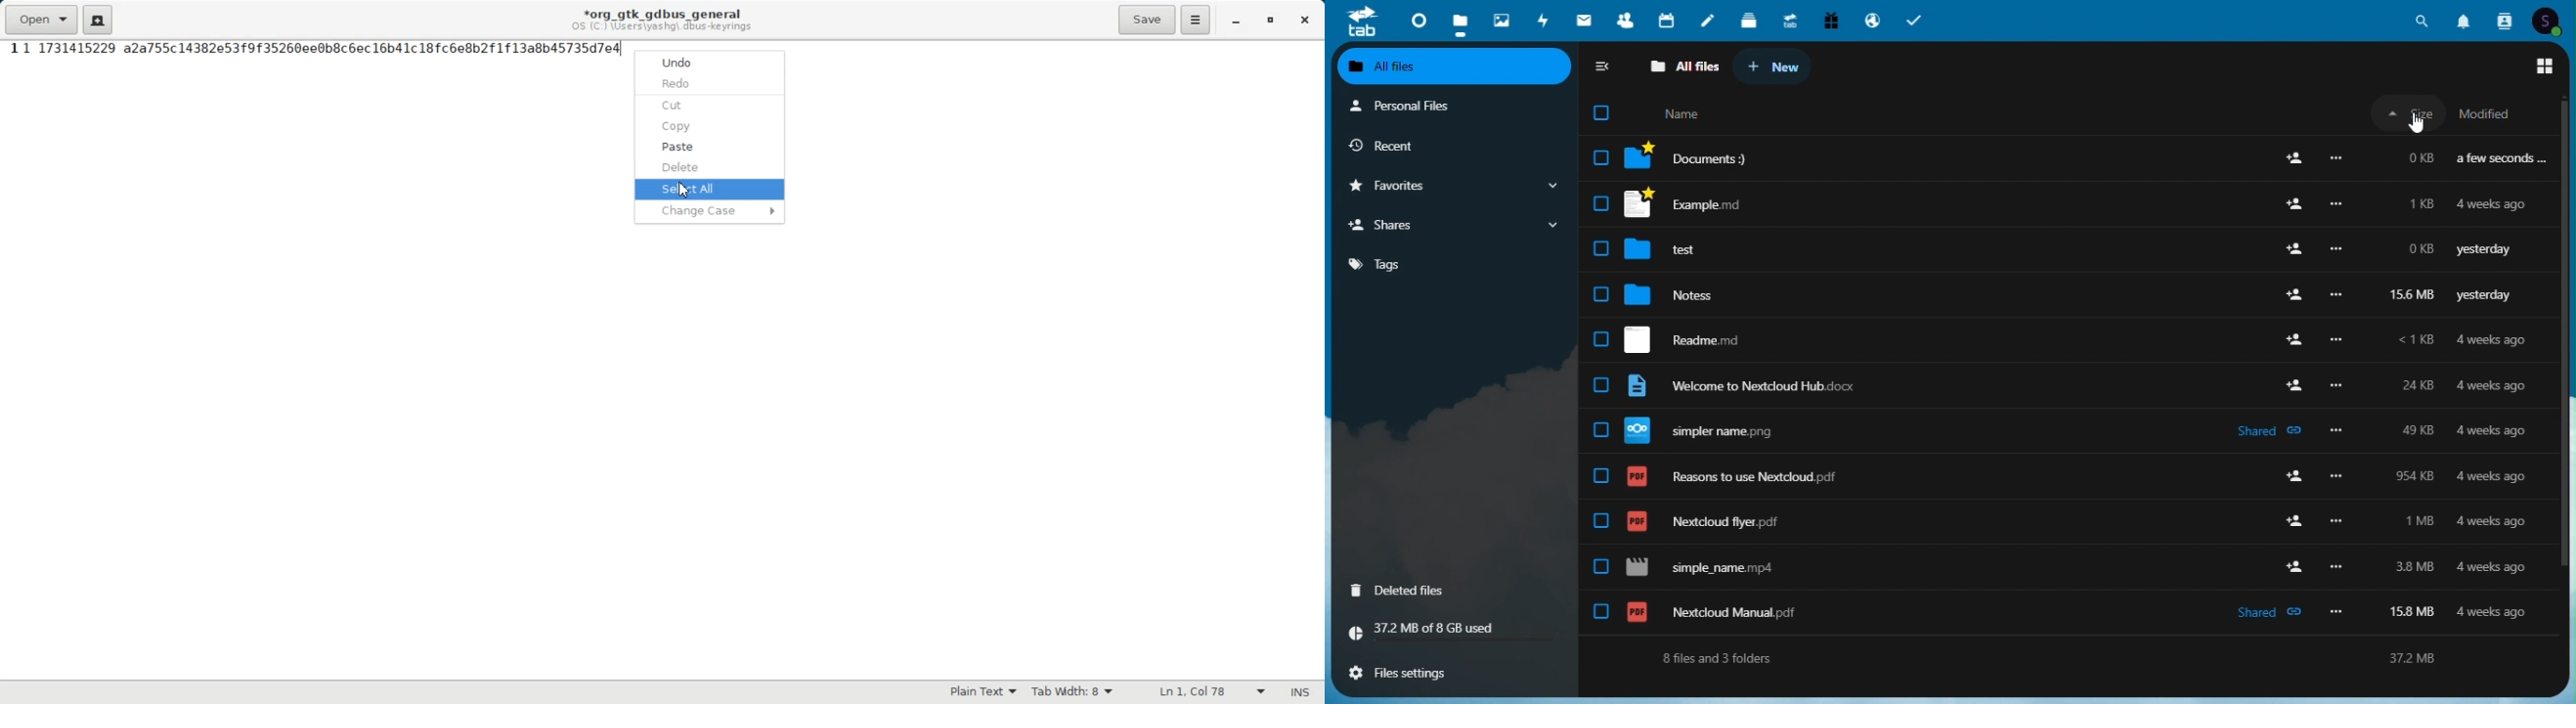 This screenshot has width=2576, height=728. What do you see at coordinates (2055, 476) in the screenshot?
I see `Readme. md` at bounding box center [2055, 476].